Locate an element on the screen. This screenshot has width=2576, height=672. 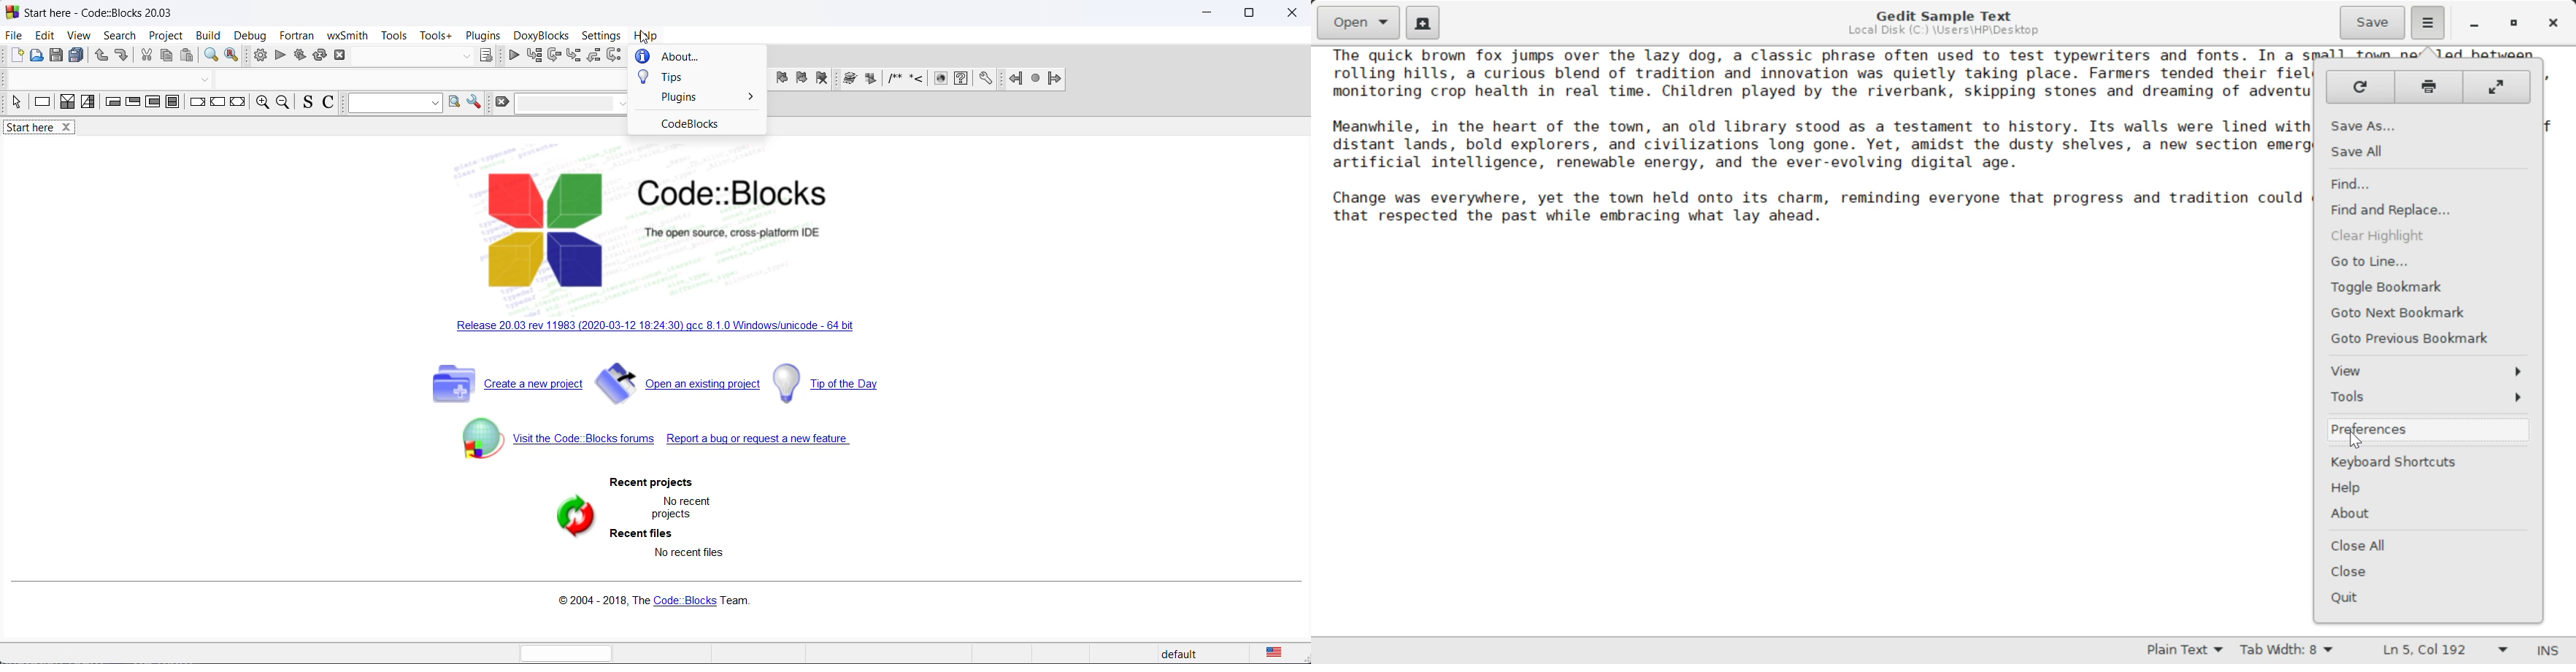
about is located at coordinates (695, 58).